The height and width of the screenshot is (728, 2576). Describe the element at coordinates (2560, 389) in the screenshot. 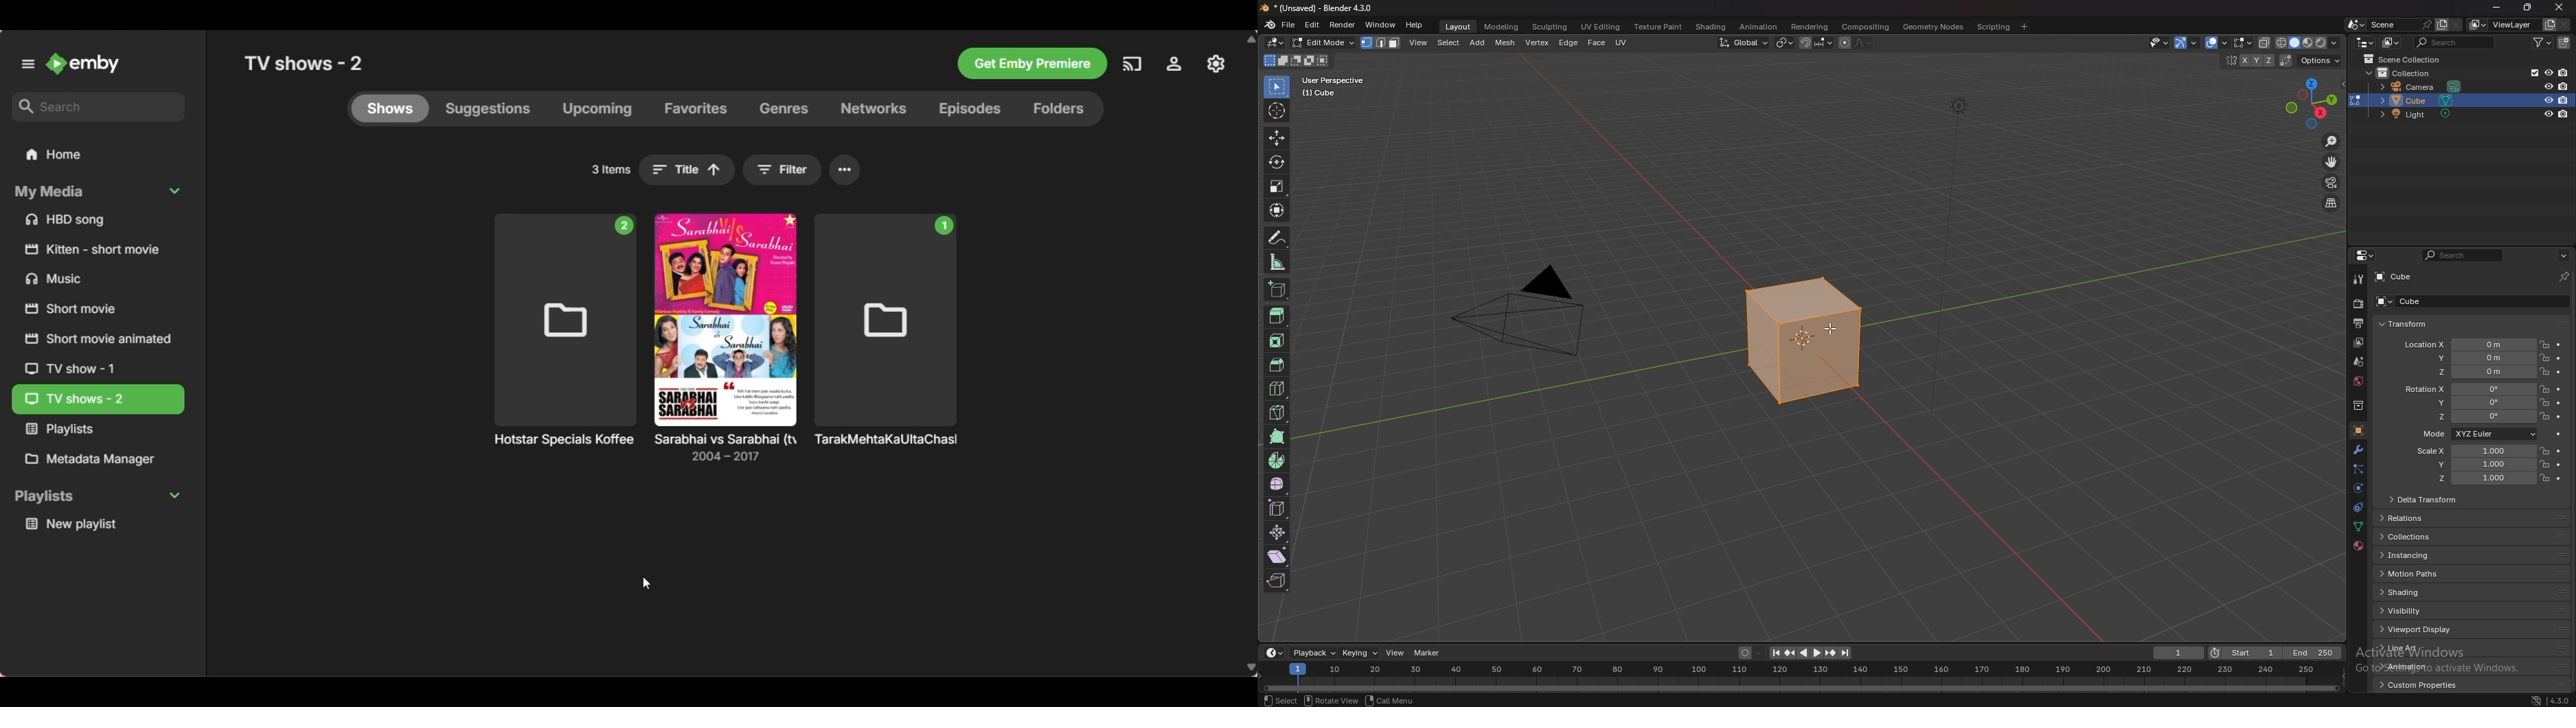

I see `animate property` at that location.